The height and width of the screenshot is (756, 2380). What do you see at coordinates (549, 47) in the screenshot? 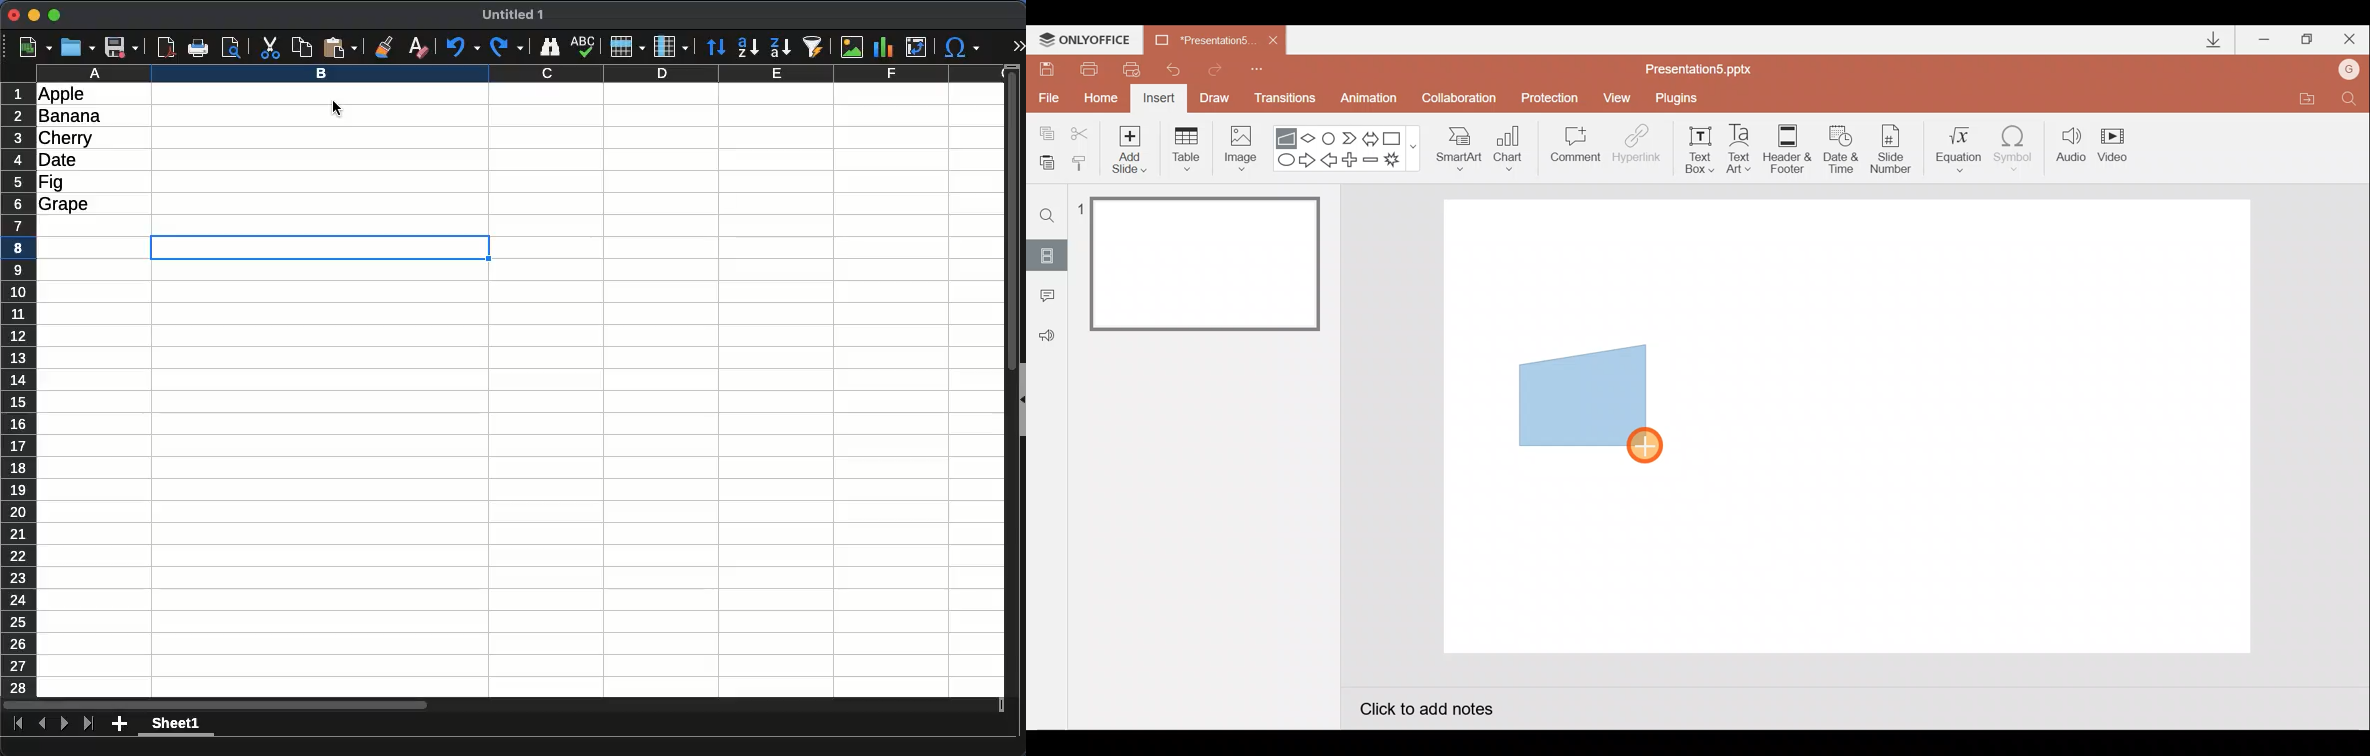
I see `finder` at bounding box center [549, 47].